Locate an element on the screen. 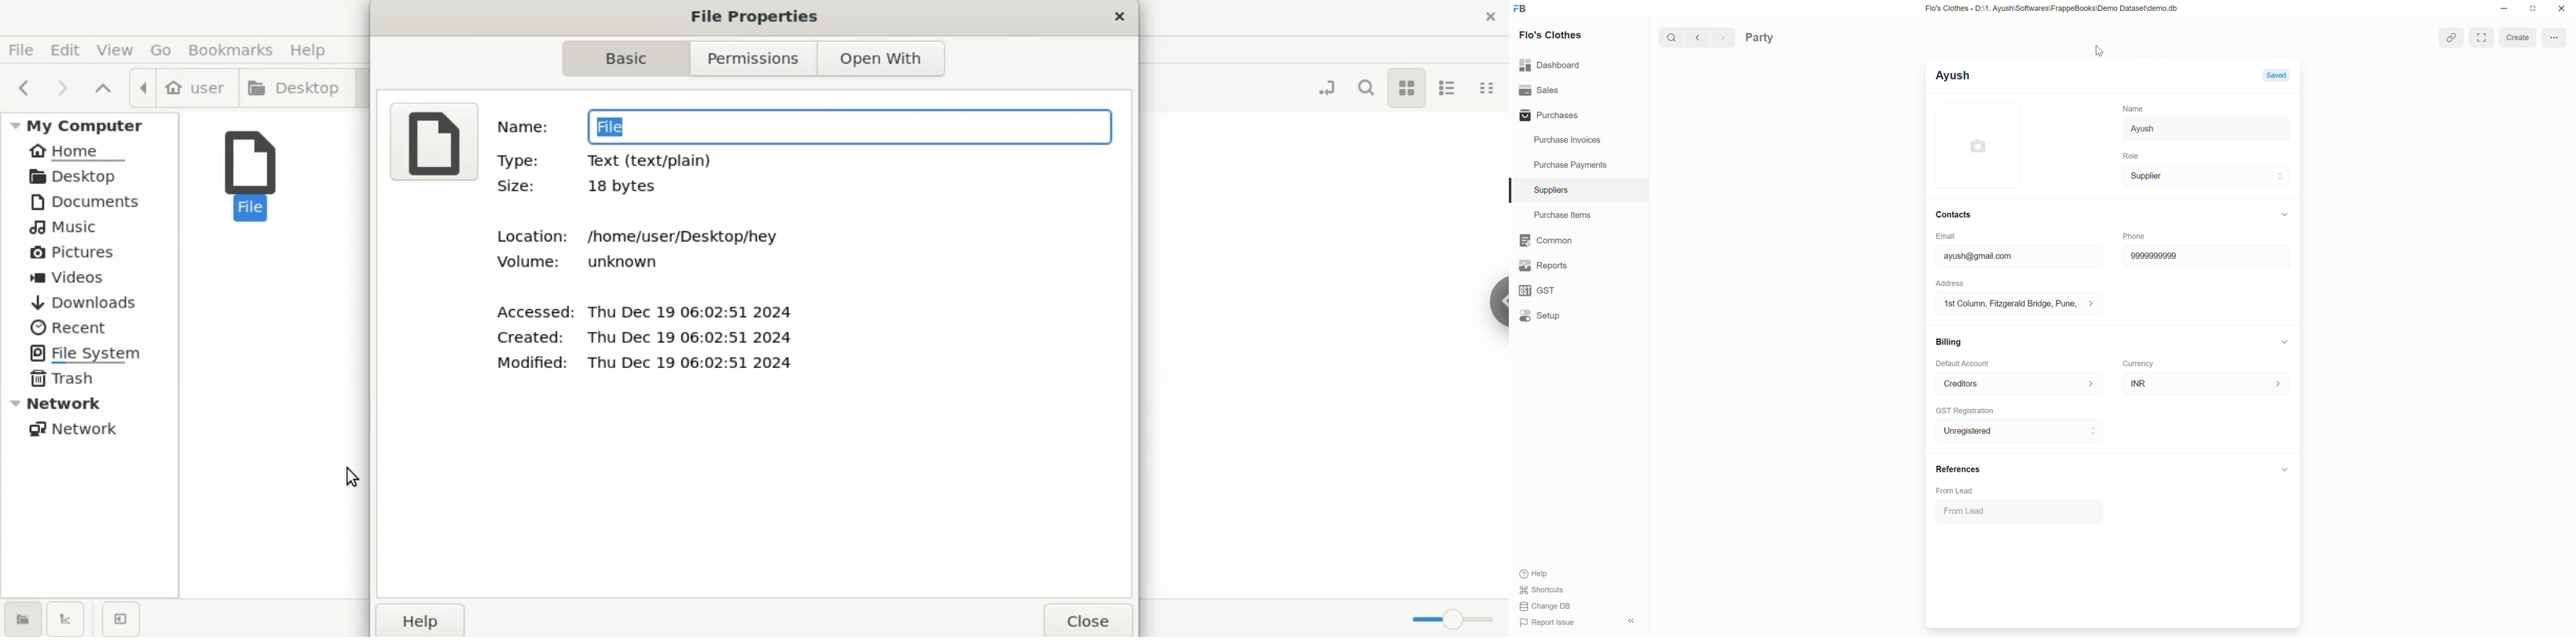 The image size is (2576, 644). Change dimension is located at coordinates (2534, 8).